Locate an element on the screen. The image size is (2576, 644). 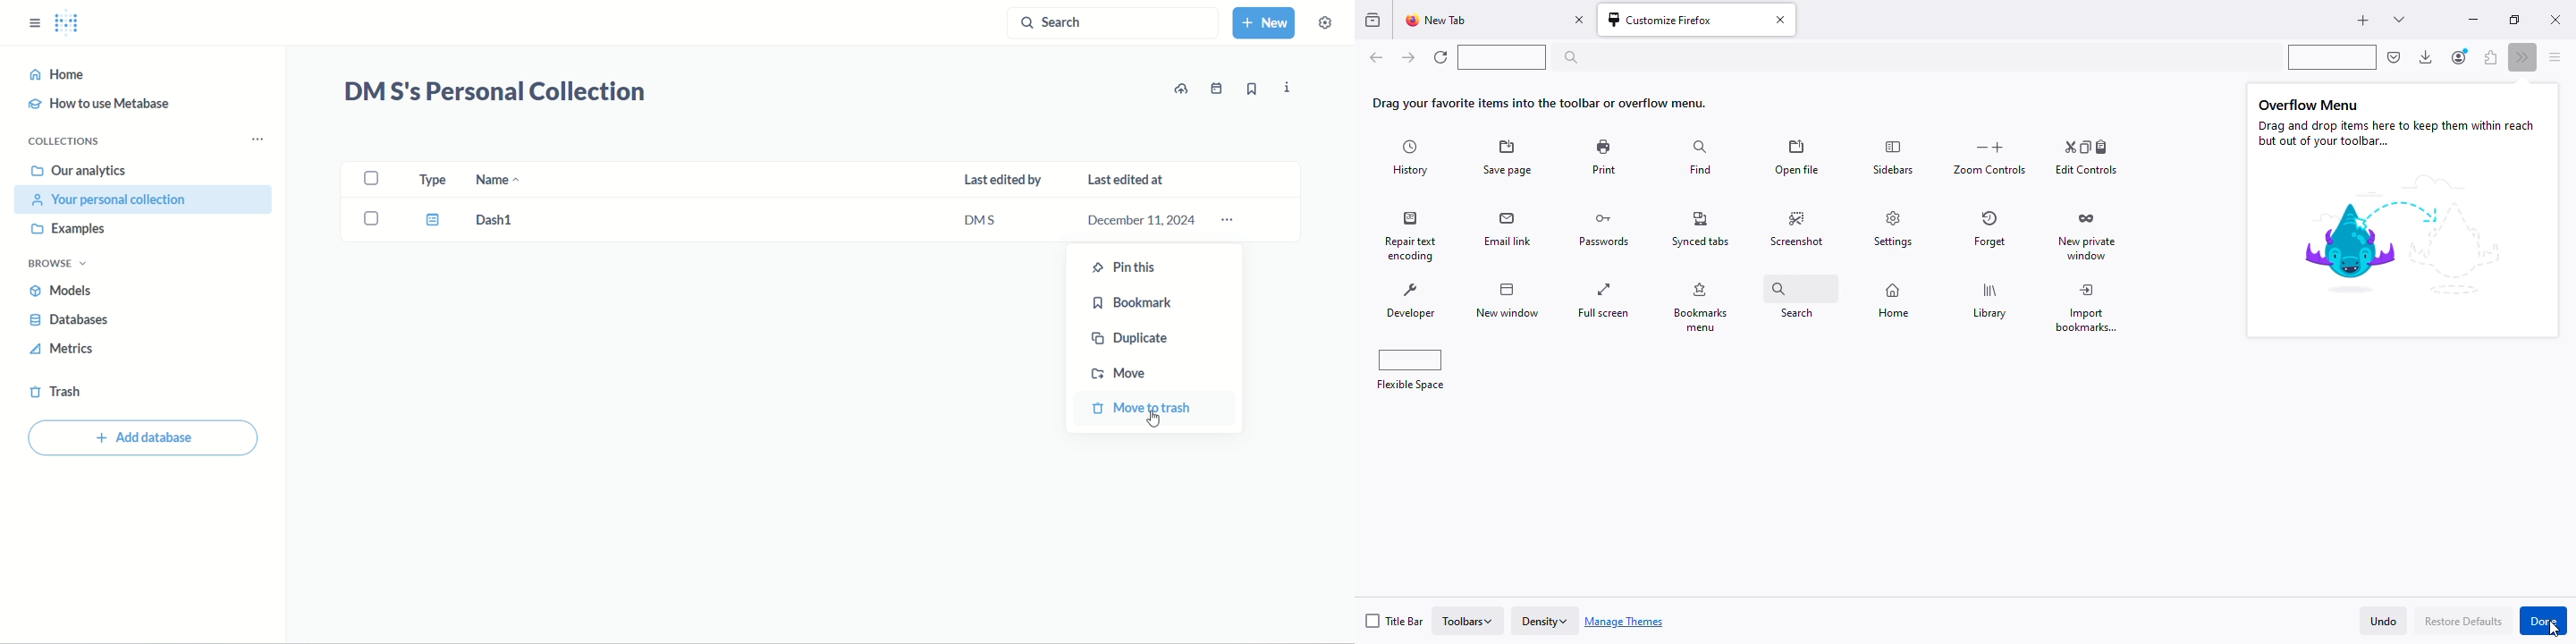
how to use metabase is located at coordinates (105, 106).